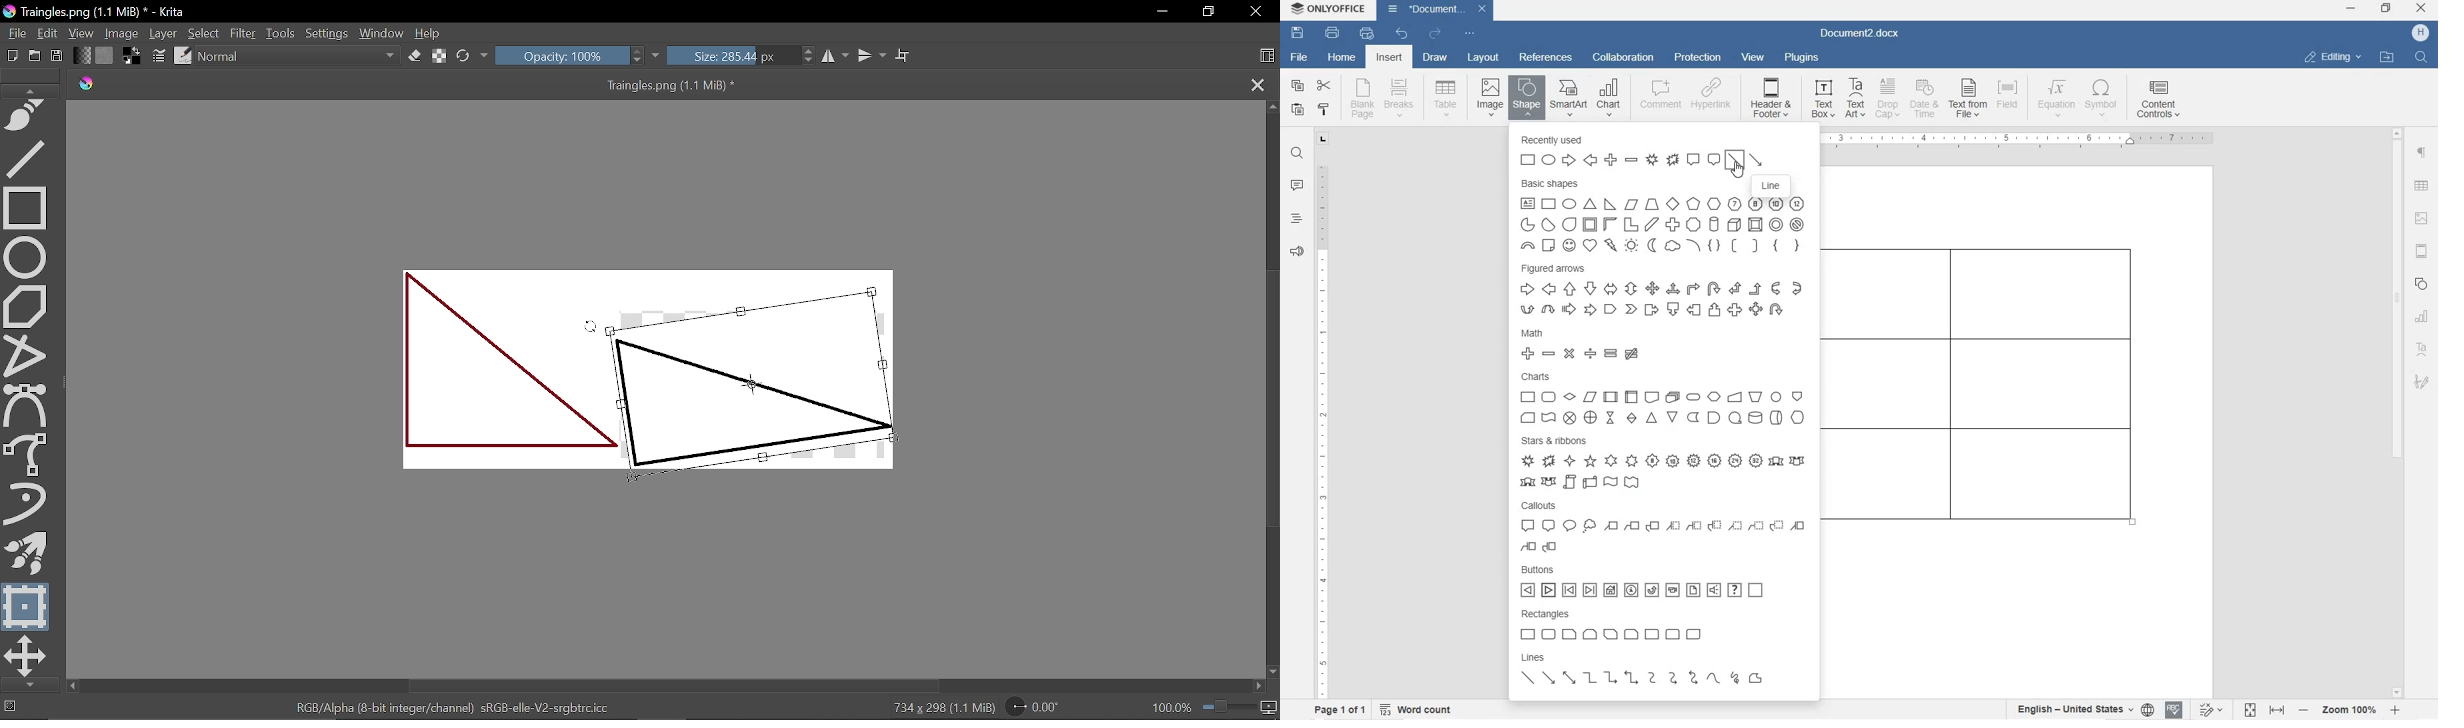 The width and height of the screenshot is (2464, 728). I want to click on SYMBOL, so click(2103, 101).